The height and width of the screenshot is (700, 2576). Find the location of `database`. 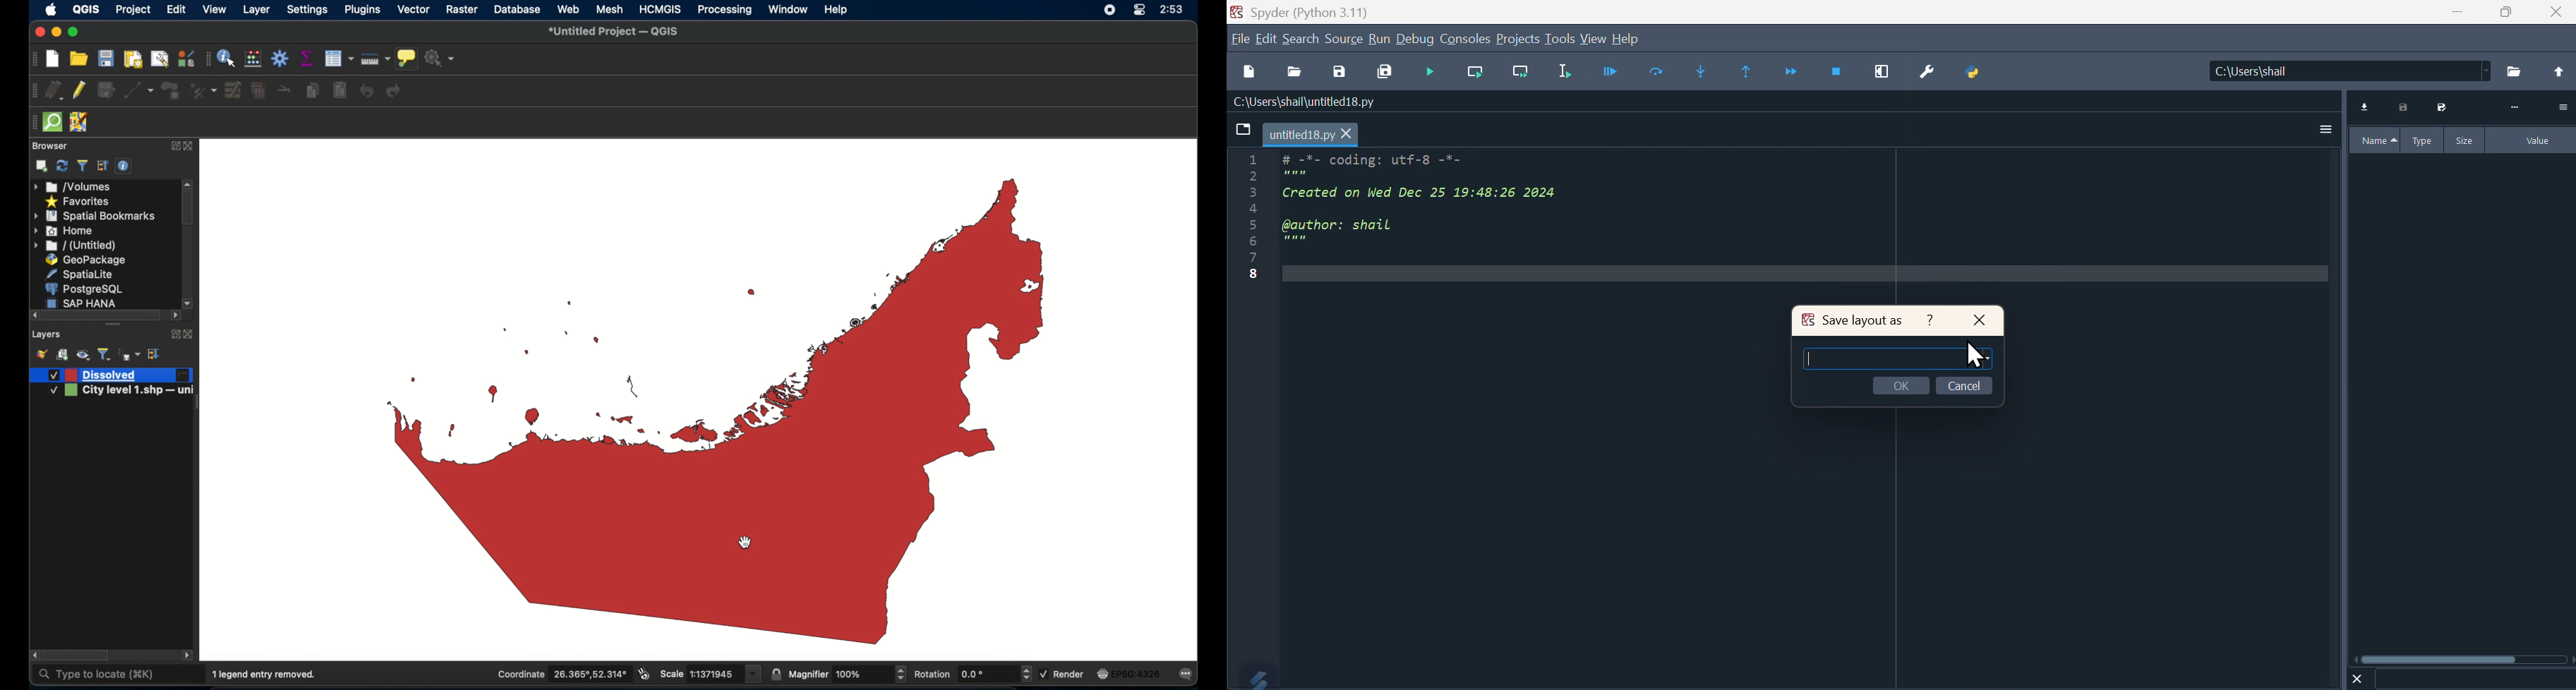

database is located at coordinates (518, 9).